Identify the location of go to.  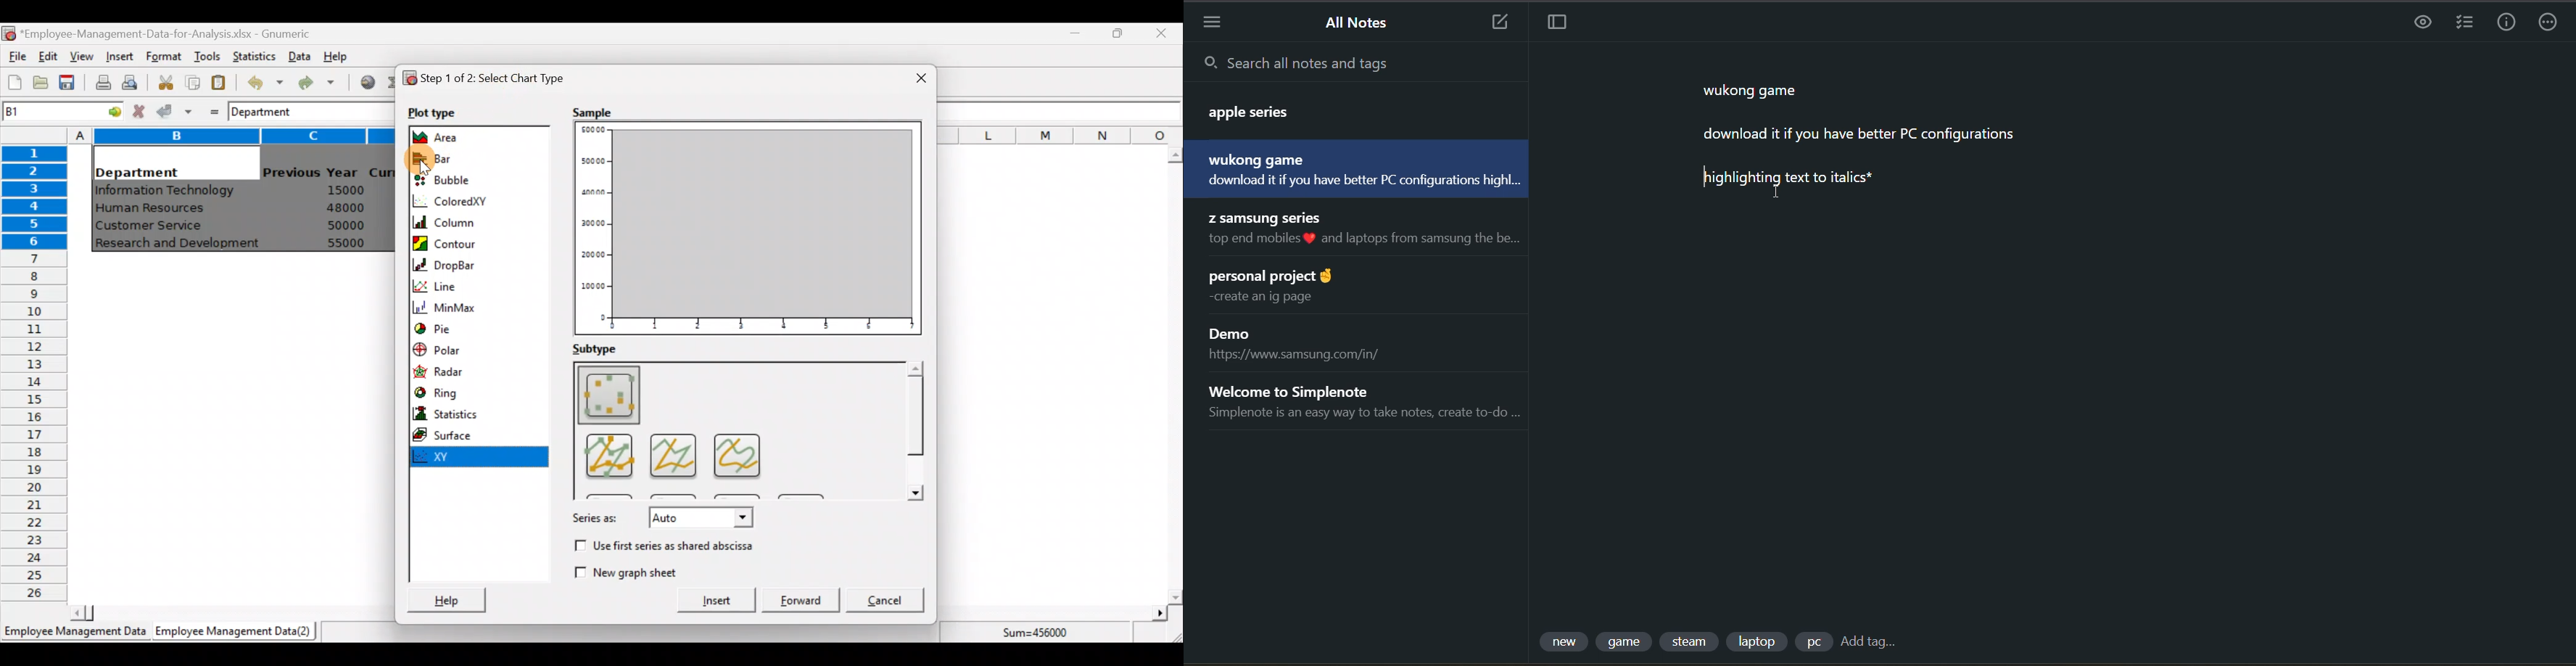
(110, 110).